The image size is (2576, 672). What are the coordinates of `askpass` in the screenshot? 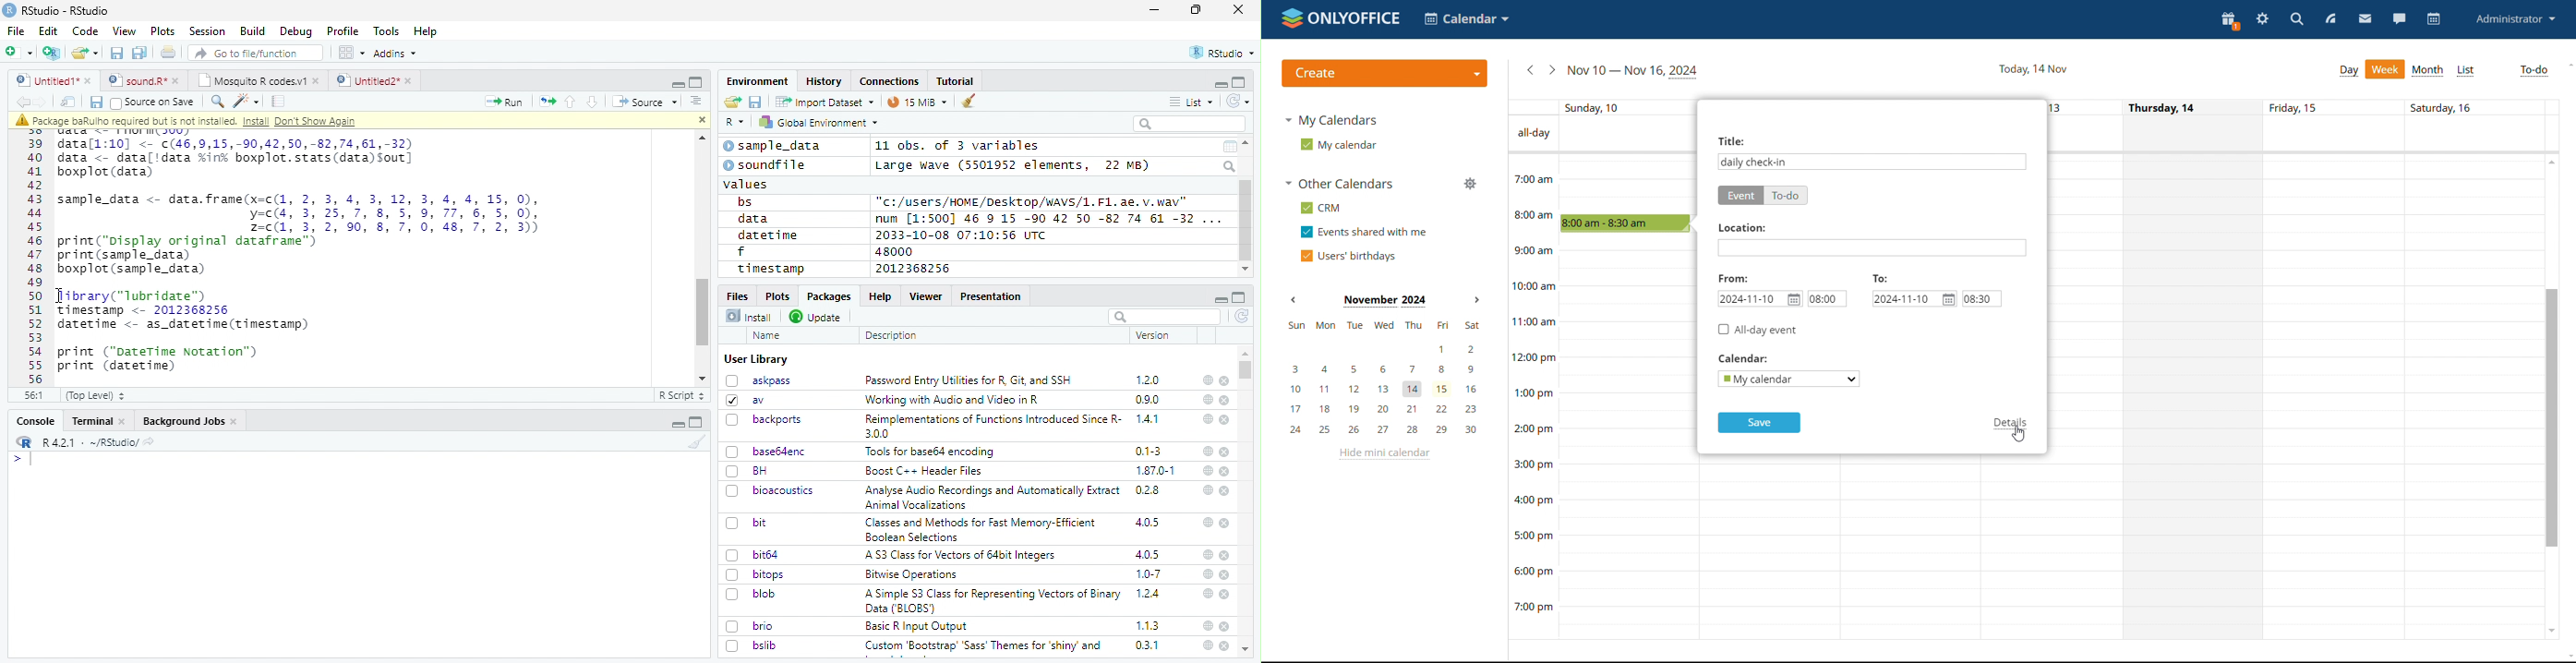 It's located at (757, 380).